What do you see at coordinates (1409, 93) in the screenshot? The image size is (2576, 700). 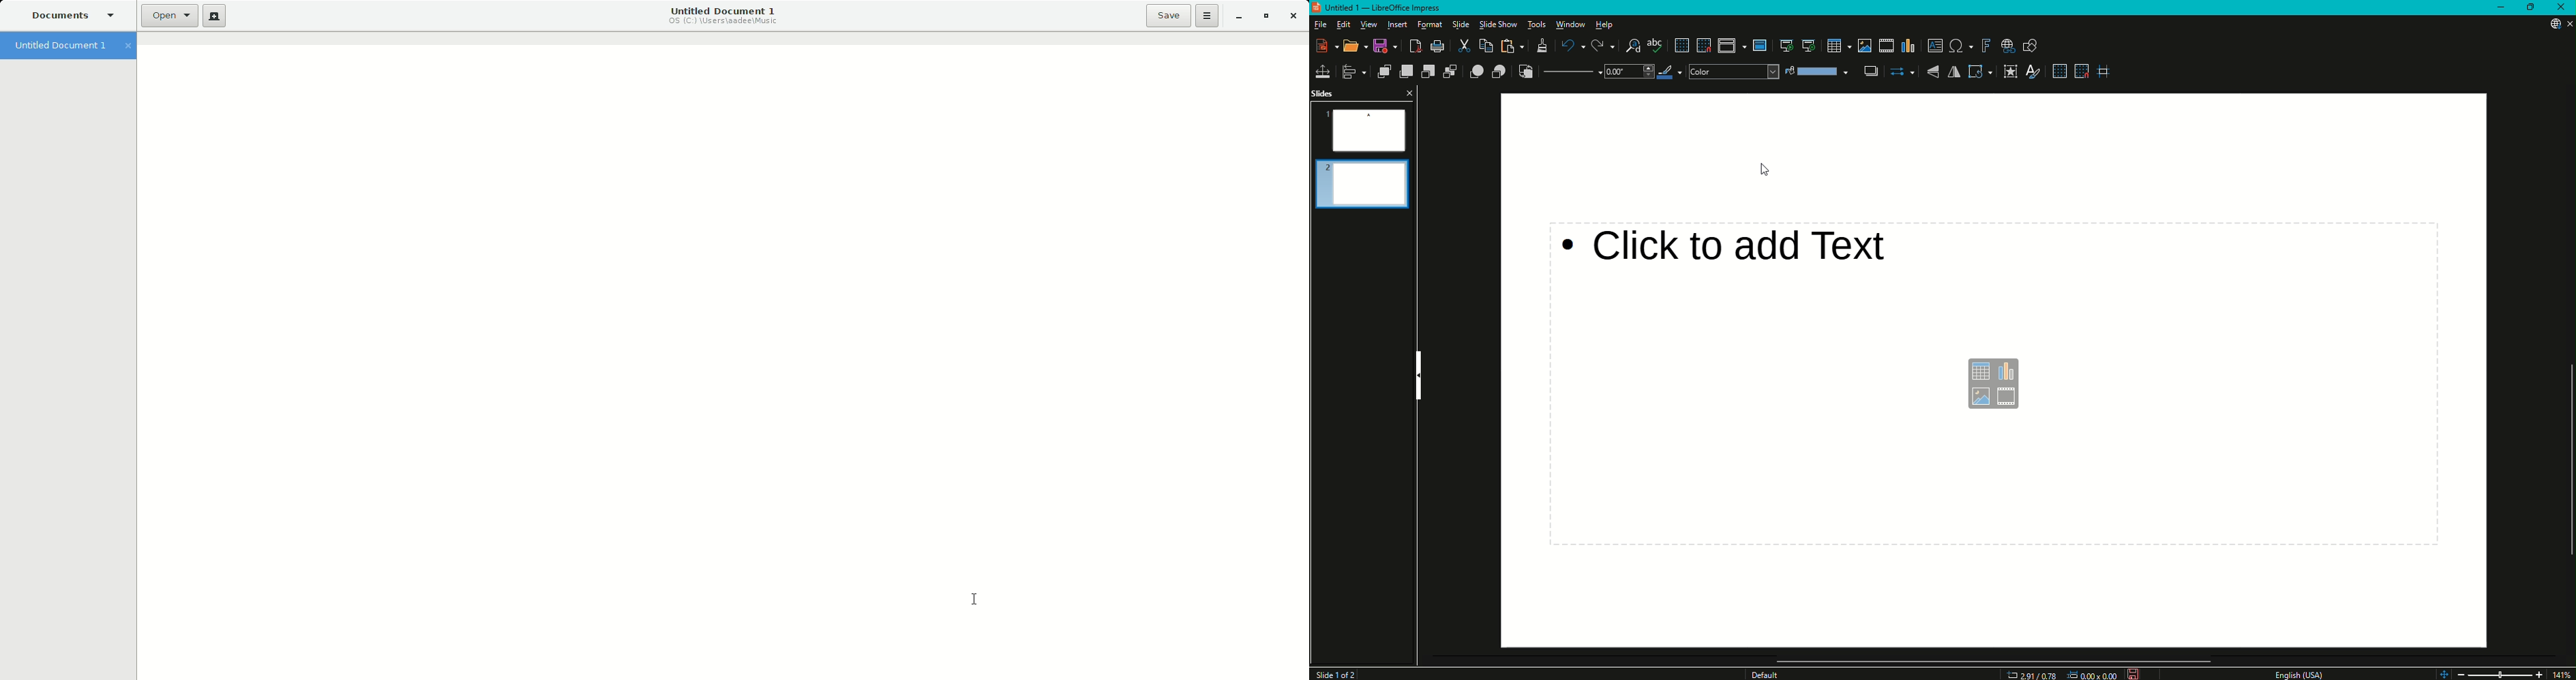 I see `Close` at bounding box center [1409, 93].